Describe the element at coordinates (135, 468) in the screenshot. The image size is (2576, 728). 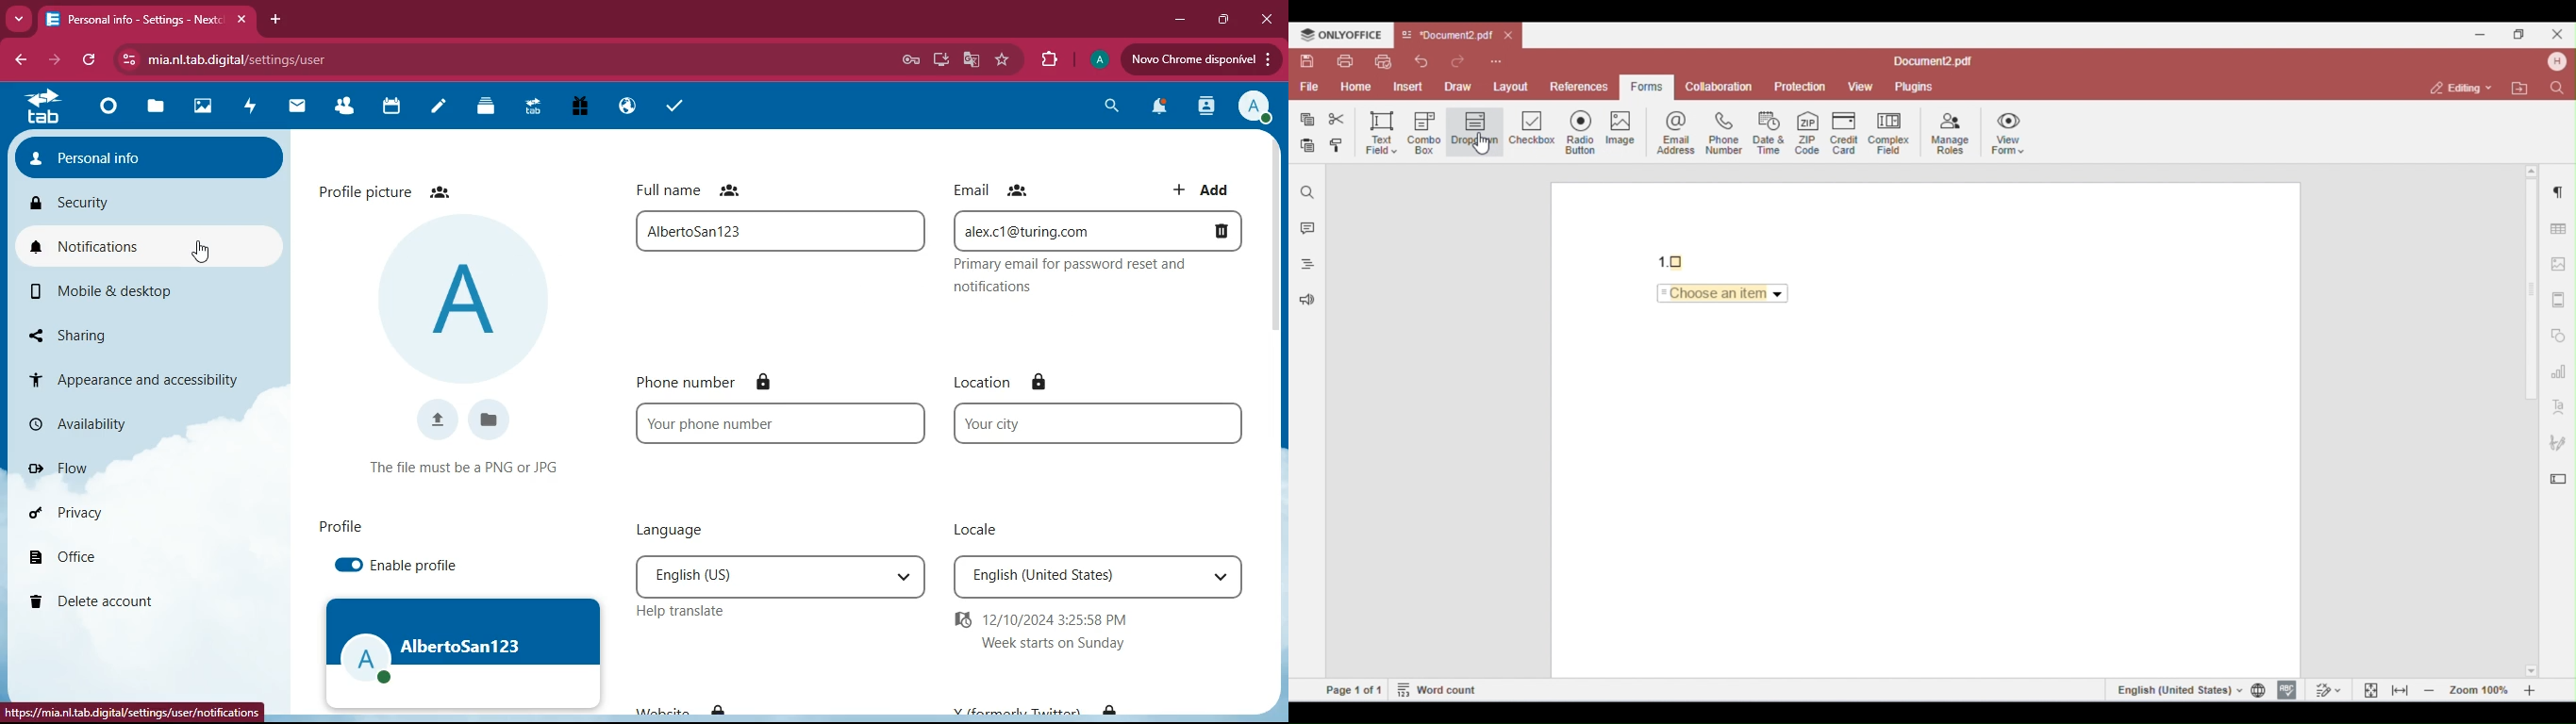
I see `flow` at that location.